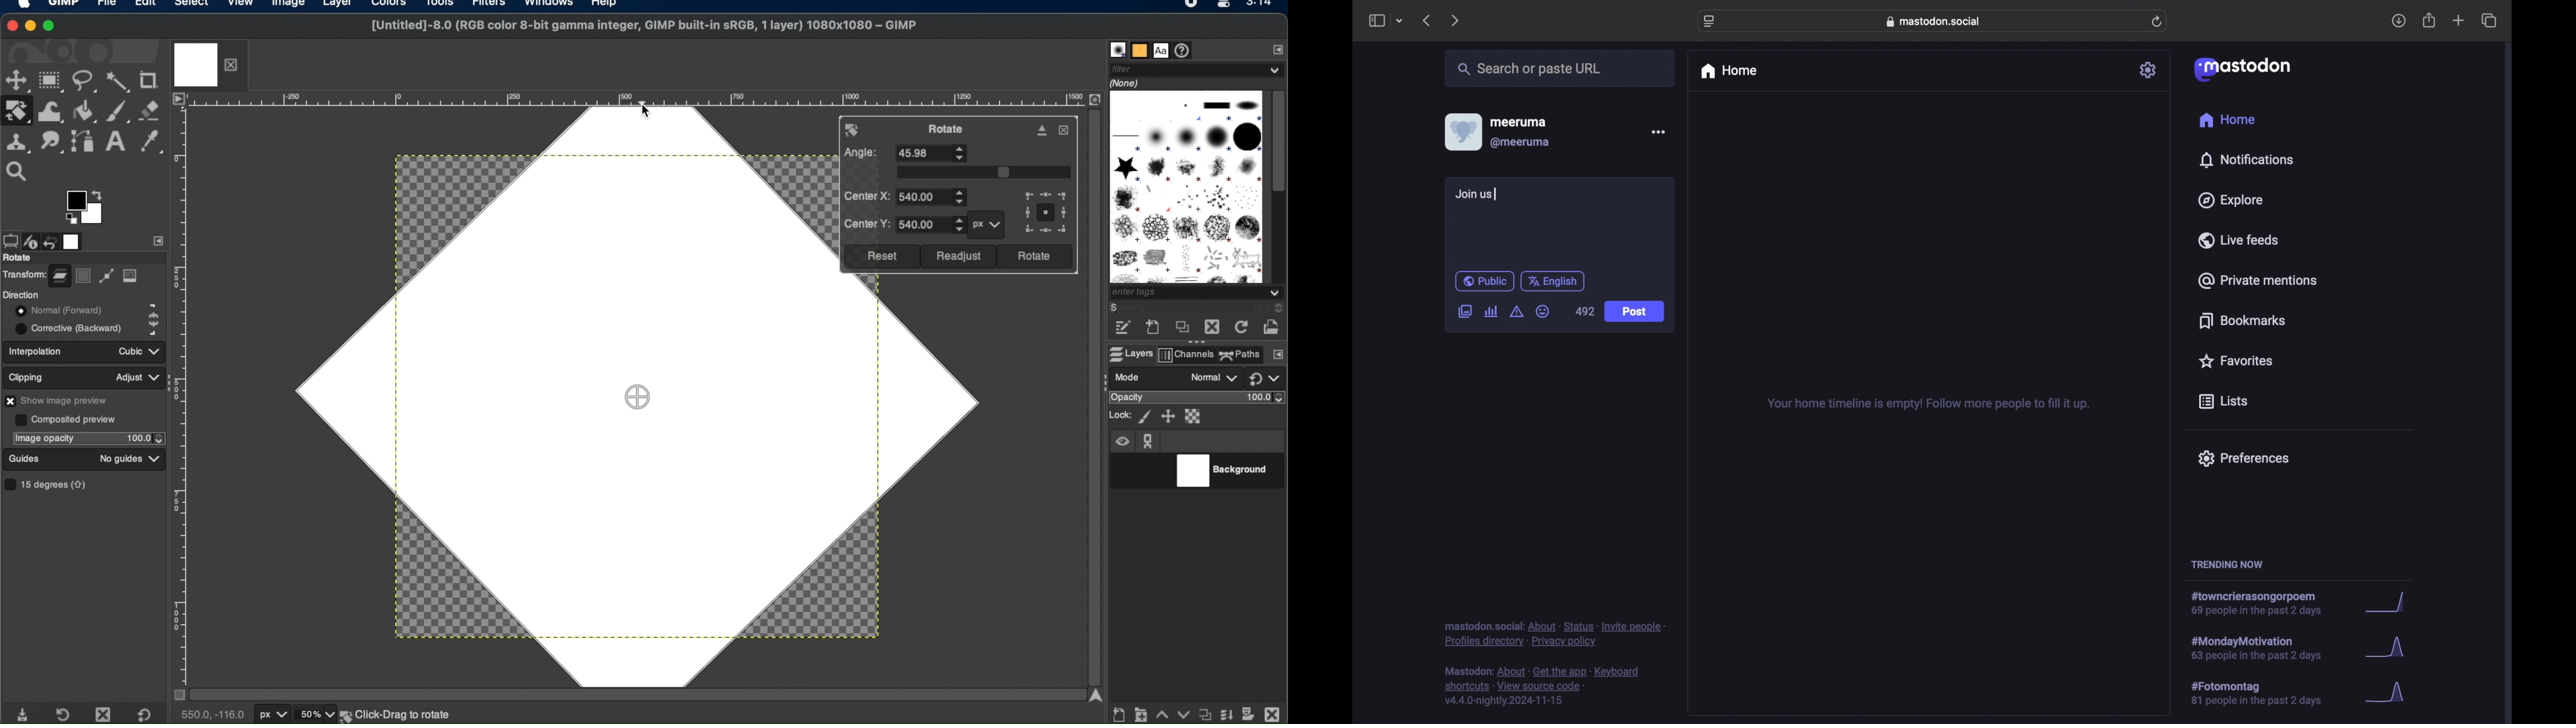 This screenshot has height=728, width=2576. I want to click on add image, so click(1464, 312).